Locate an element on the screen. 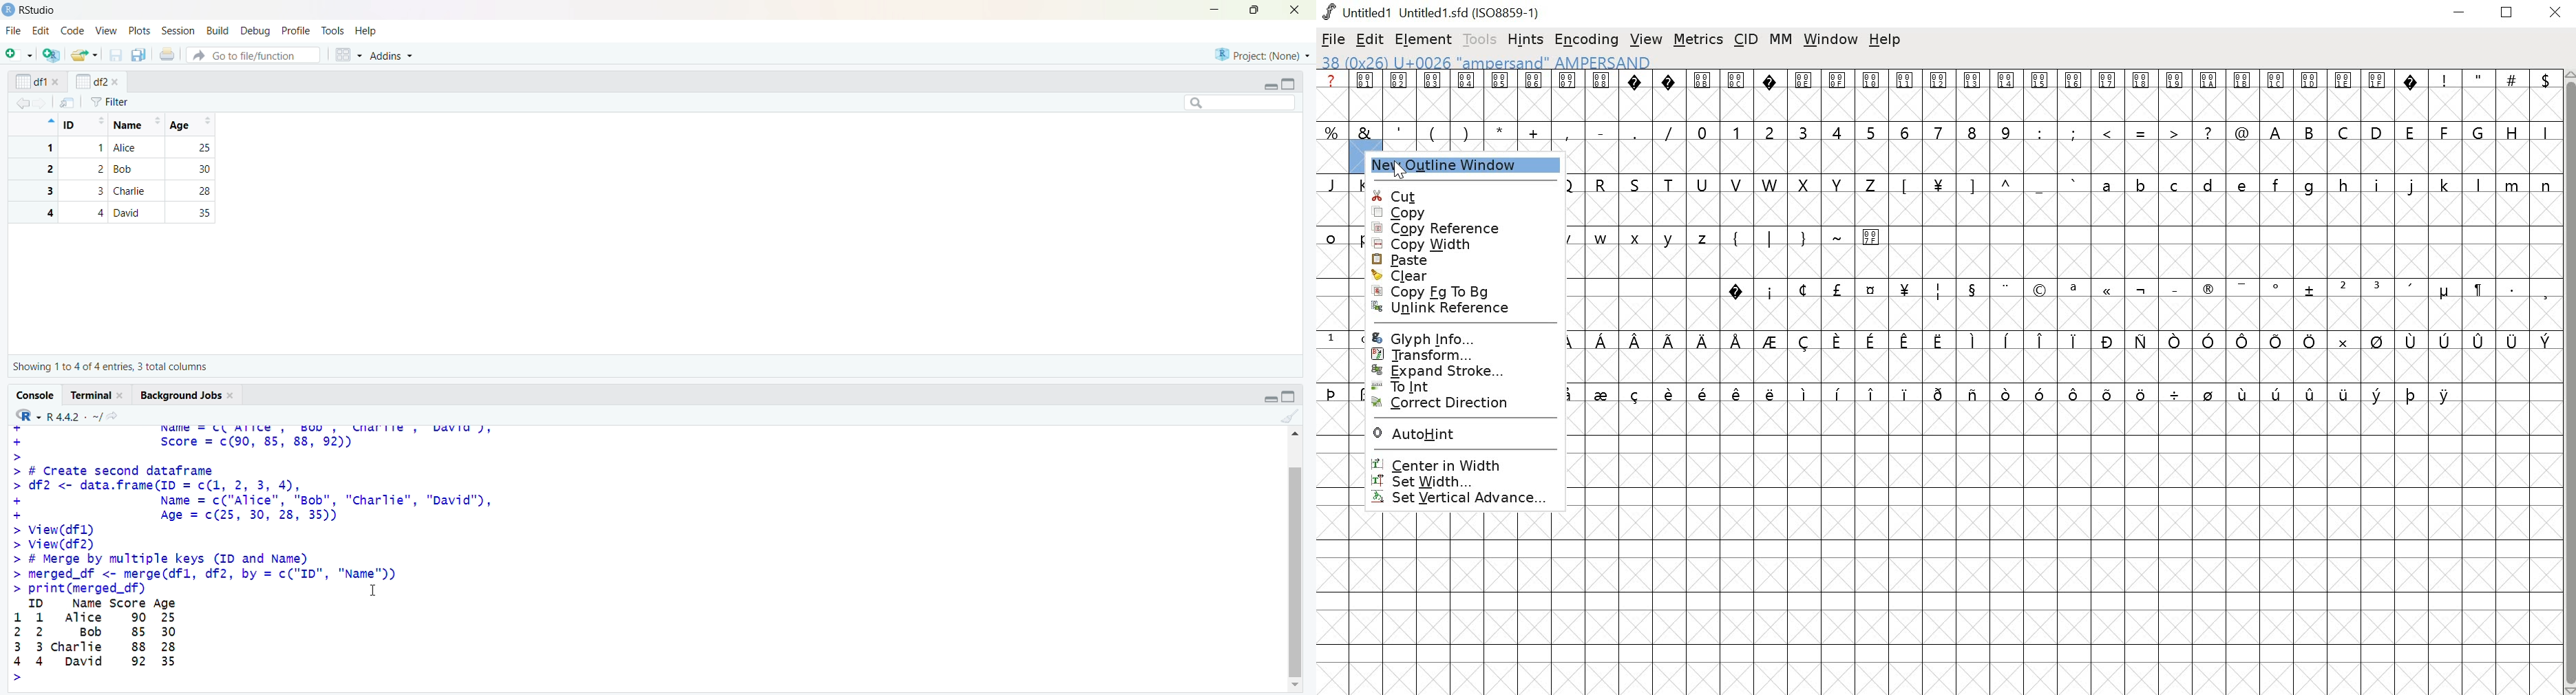 Image resolution: width=2576 pixels, height=700 pixels. Addins  is located at coordinates (390, 55).